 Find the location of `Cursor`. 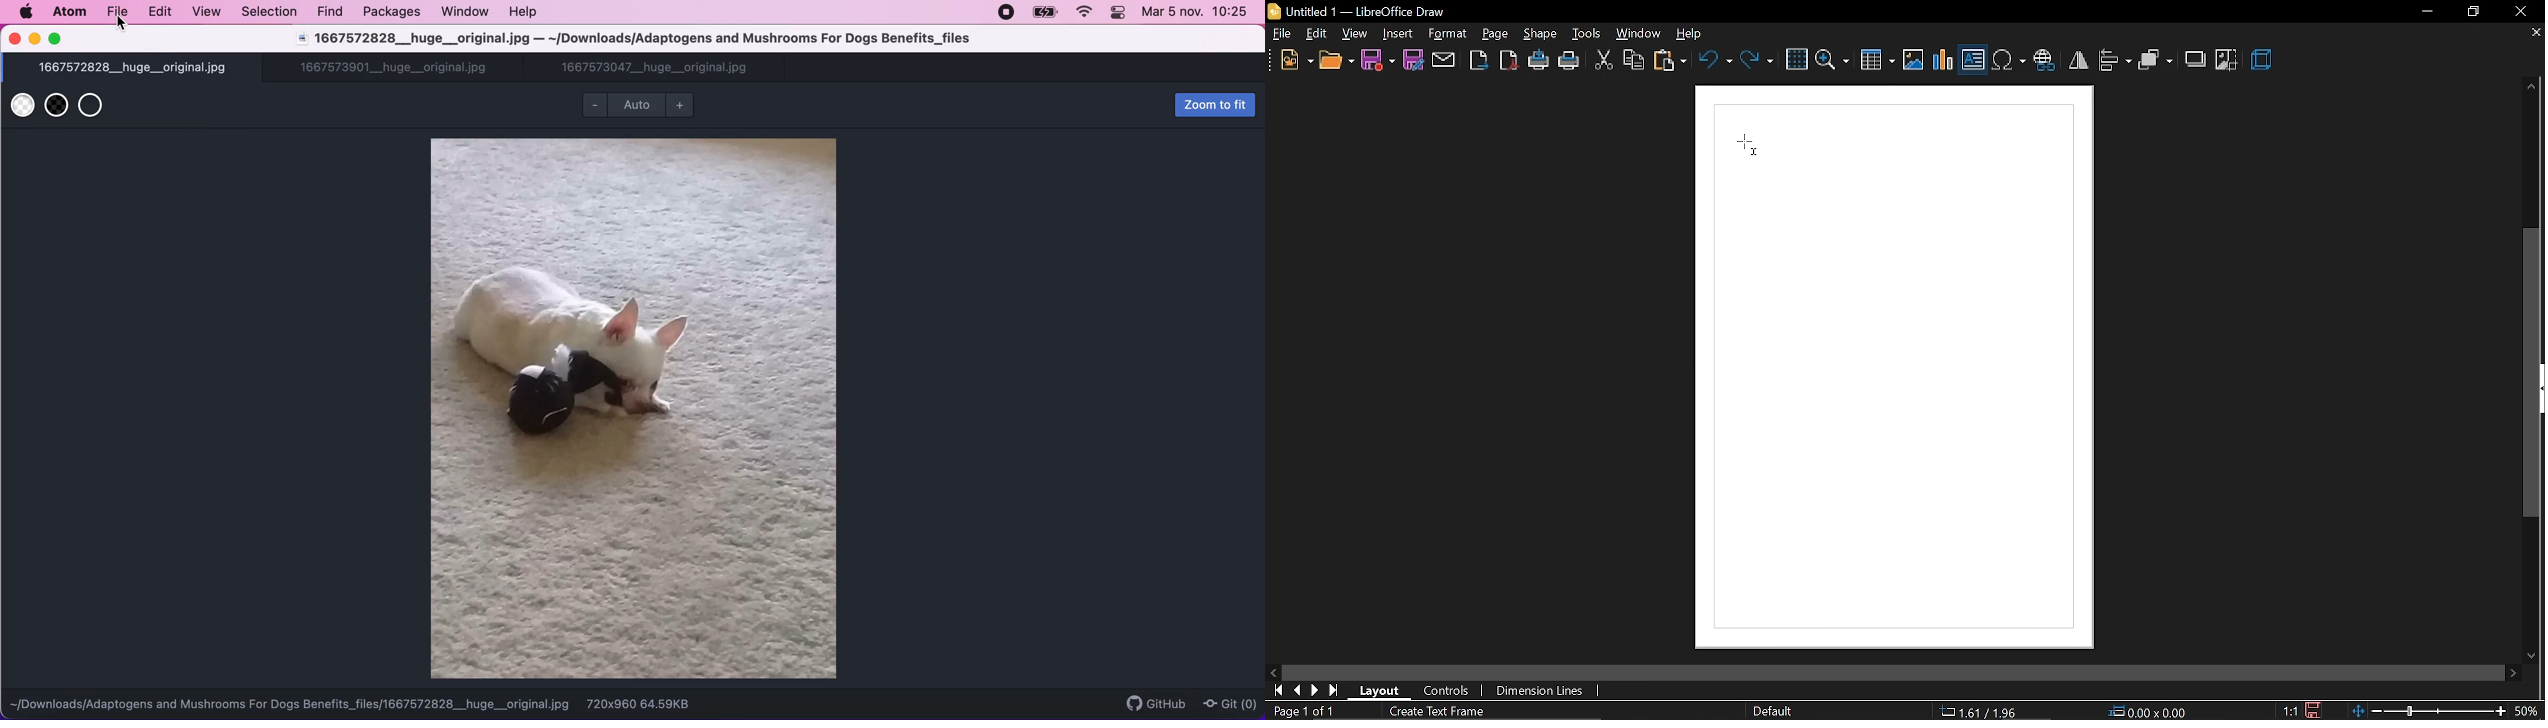

Cursor is located at coordinates (1750, 145).